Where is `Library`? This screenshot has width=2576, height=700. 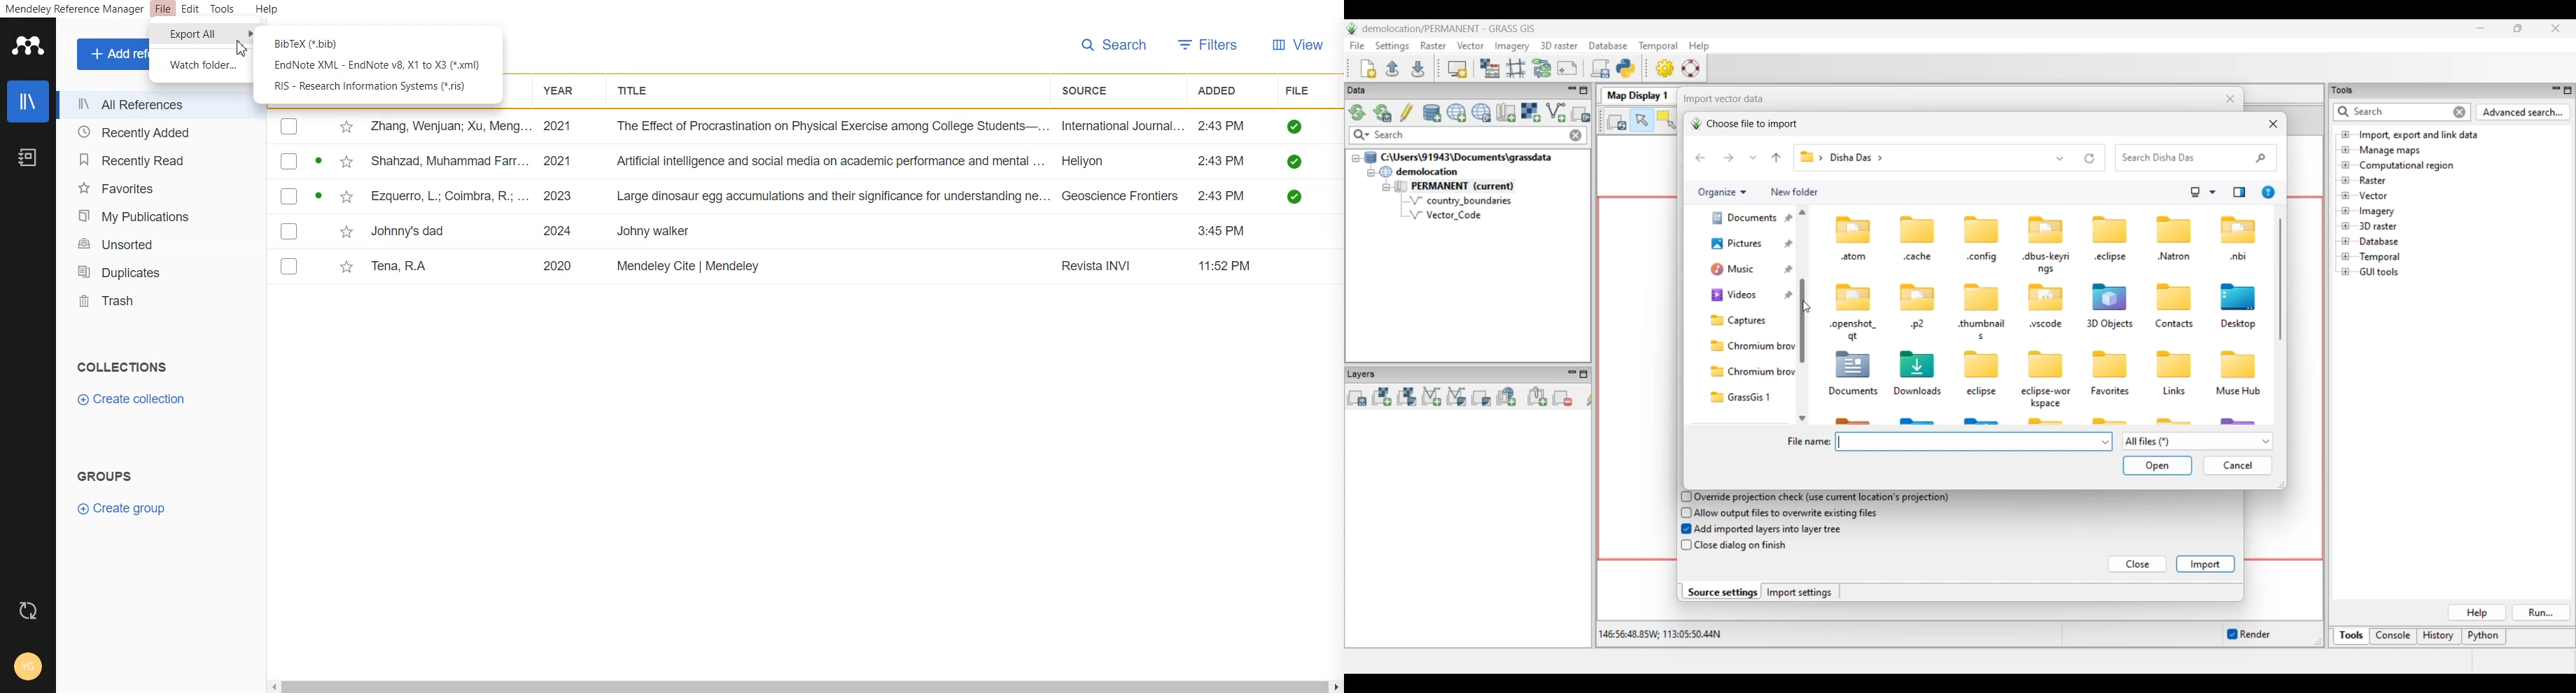 Library is located at coordinates (27, 102).